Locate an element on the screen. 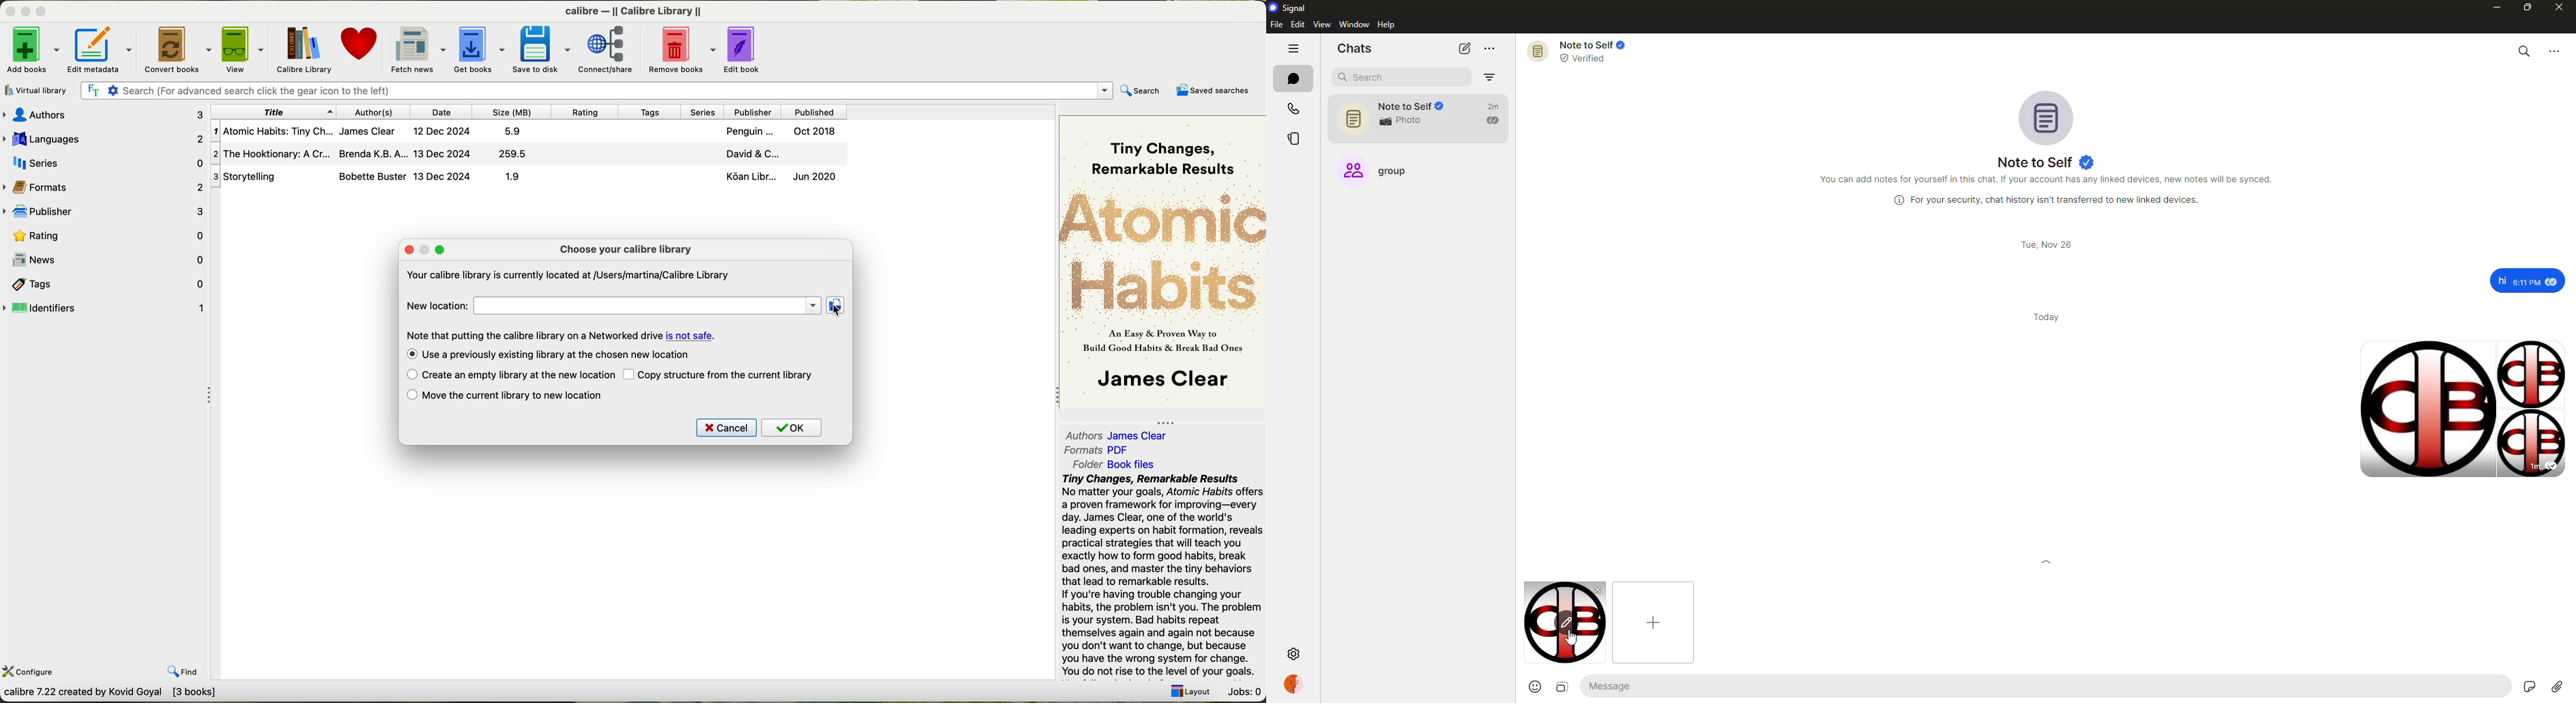 Image resolution: width=2576 pixels, height=728 pixels. find is located at coordinates (182, 671).